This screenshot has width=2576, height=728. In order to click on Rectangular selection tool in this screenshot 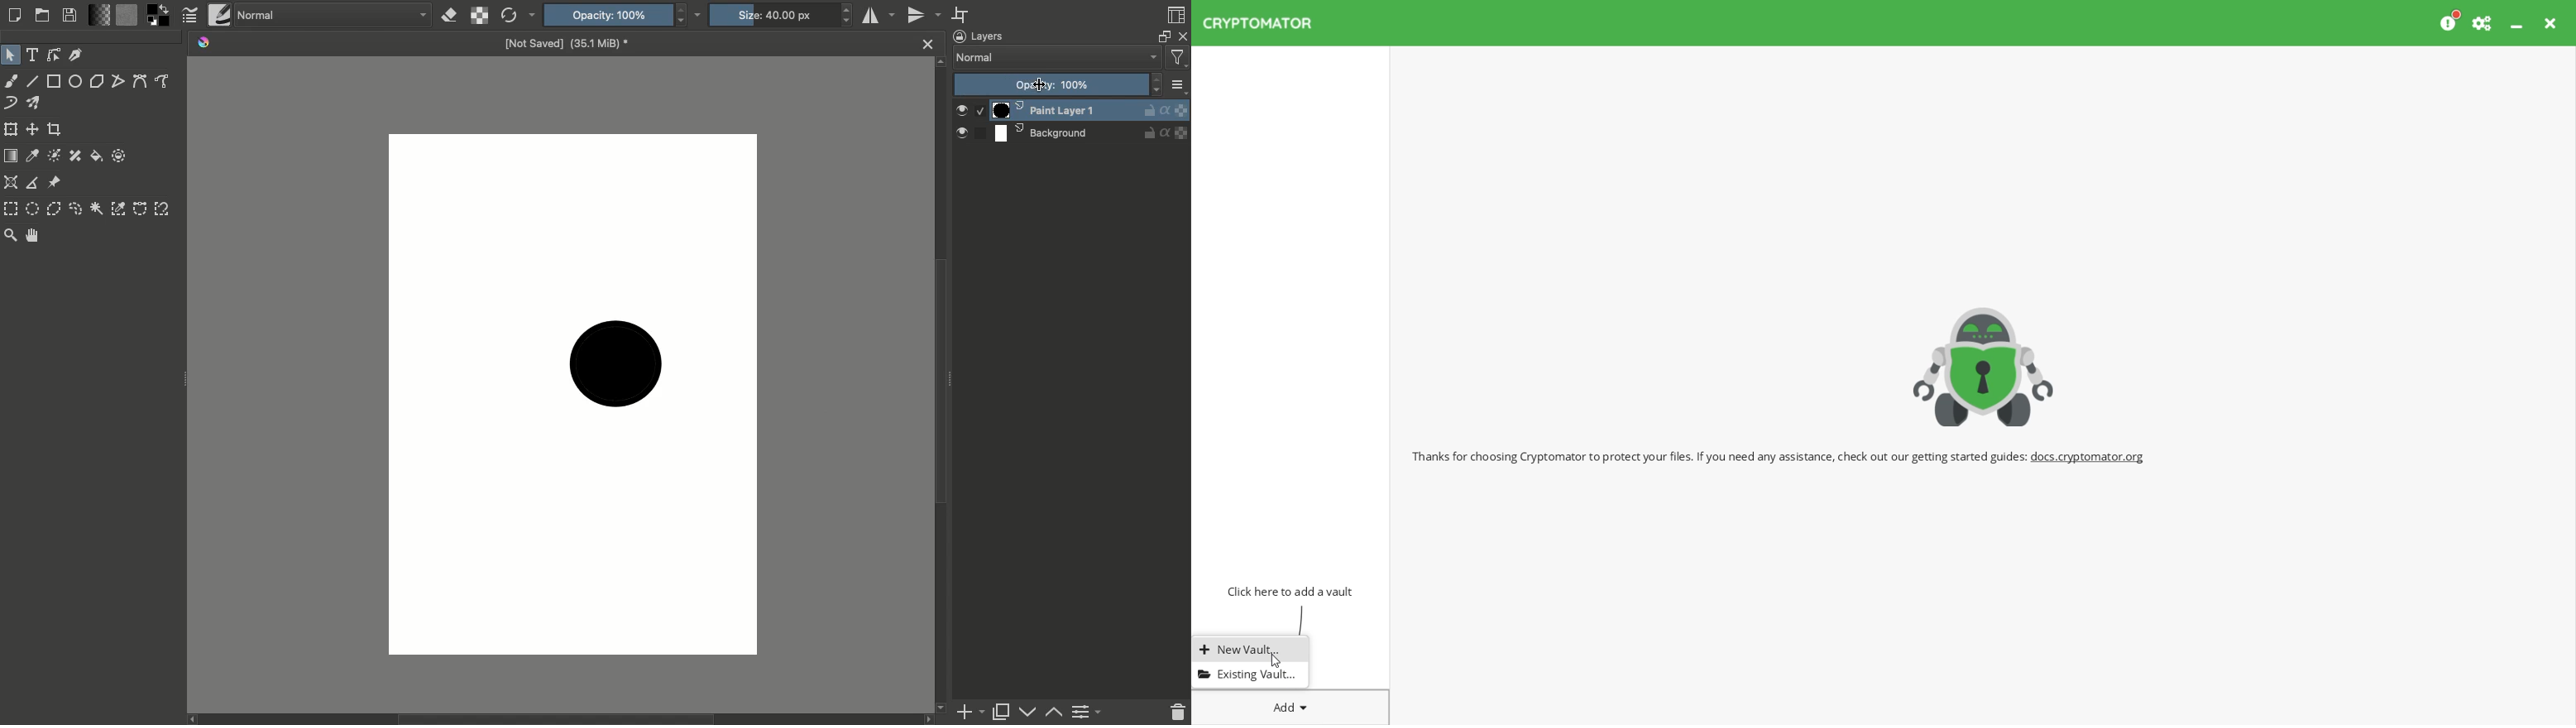, I will do `click(10, 208)`.